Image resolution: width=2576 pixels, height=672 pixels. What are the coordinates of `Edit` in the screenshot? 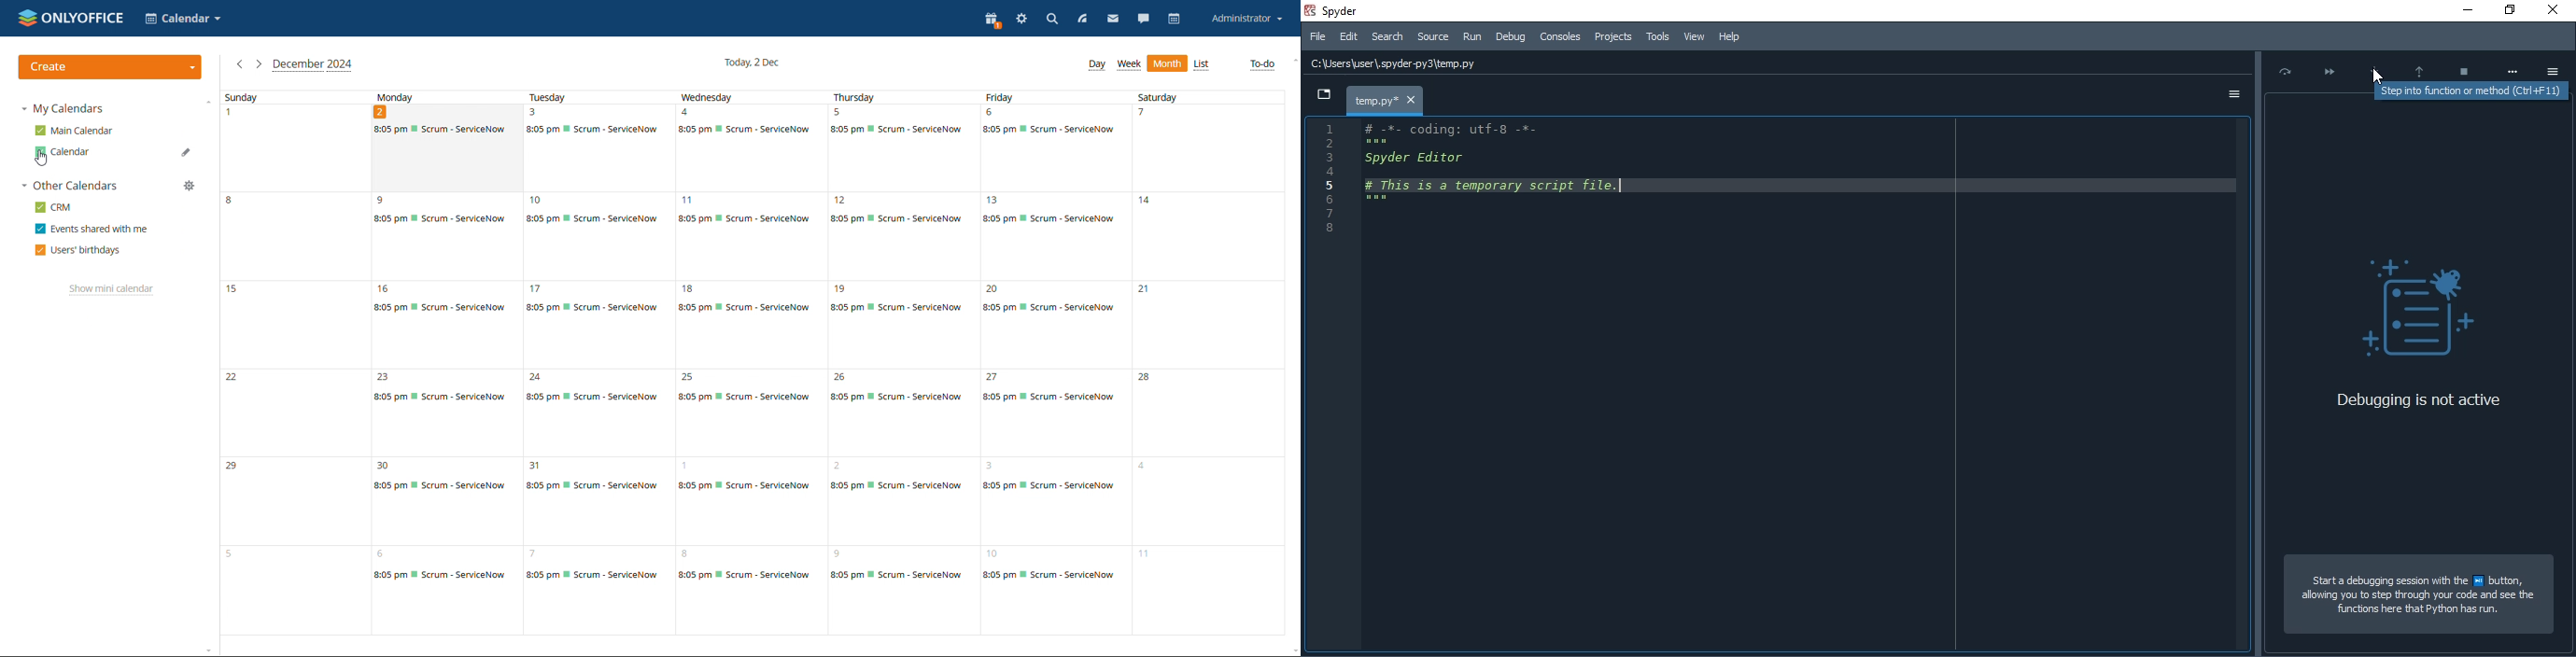 It's located at (1350, 35).